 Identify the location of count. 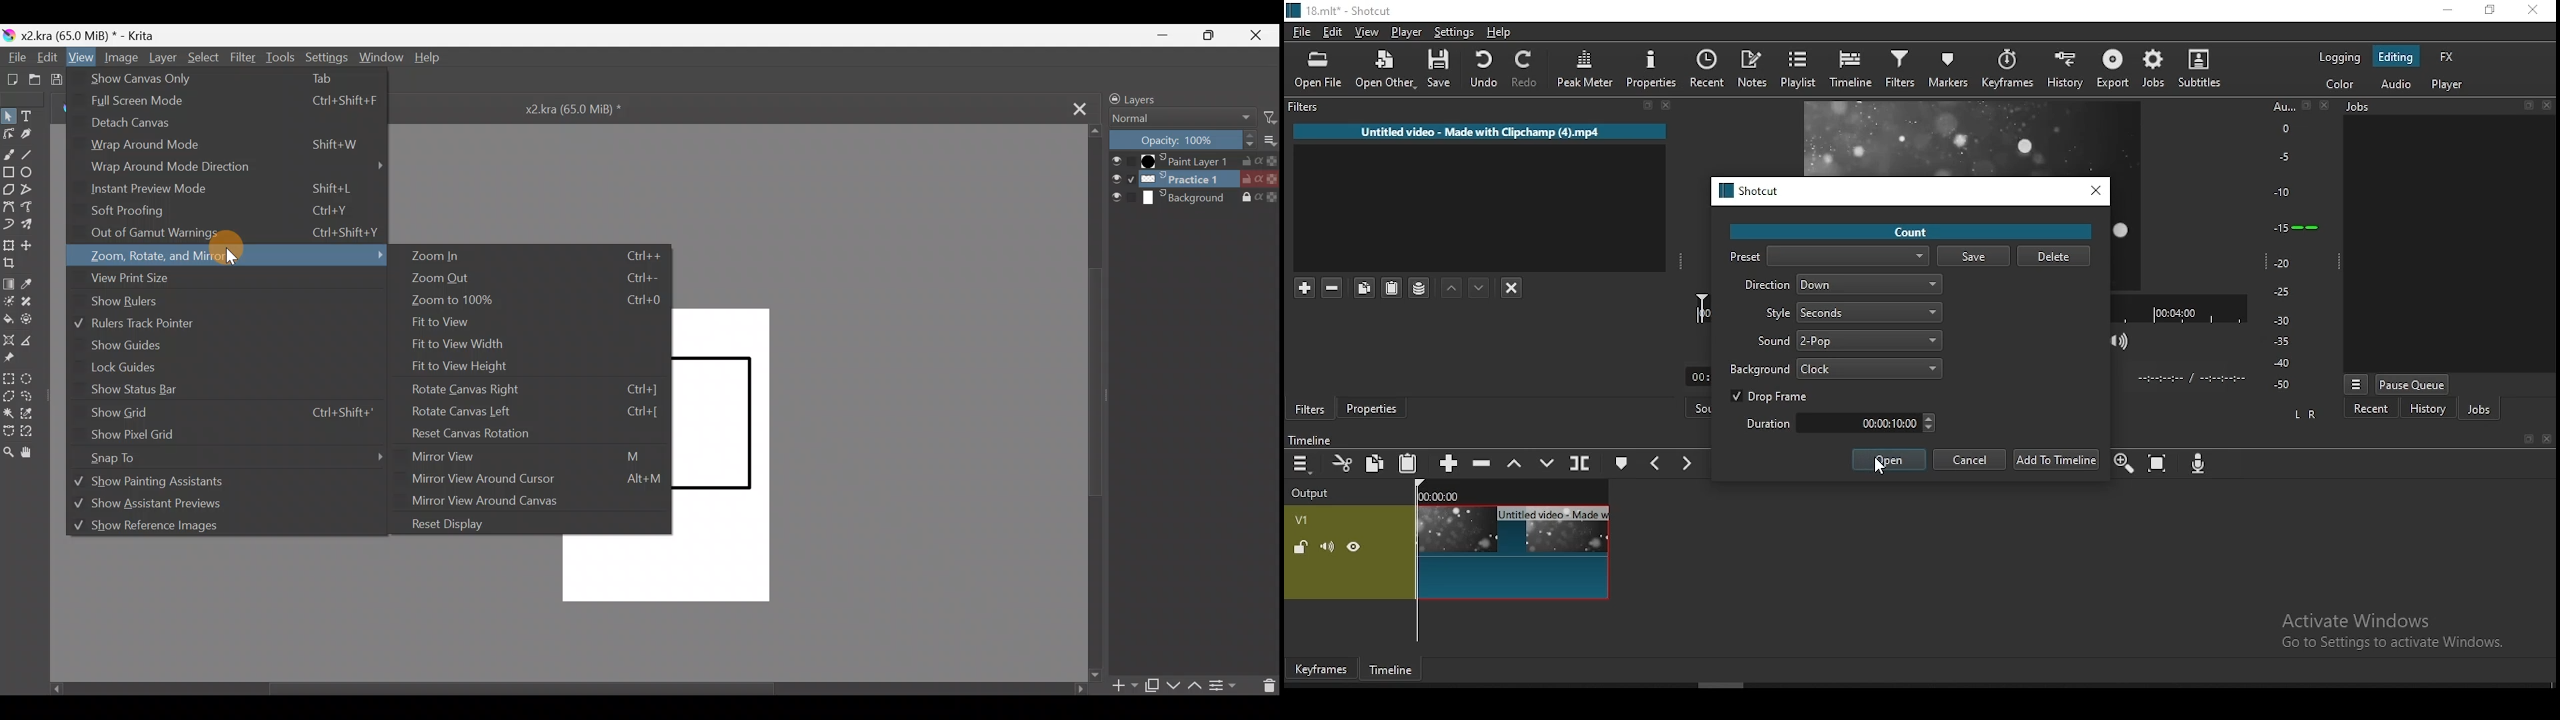
(1915, 229).